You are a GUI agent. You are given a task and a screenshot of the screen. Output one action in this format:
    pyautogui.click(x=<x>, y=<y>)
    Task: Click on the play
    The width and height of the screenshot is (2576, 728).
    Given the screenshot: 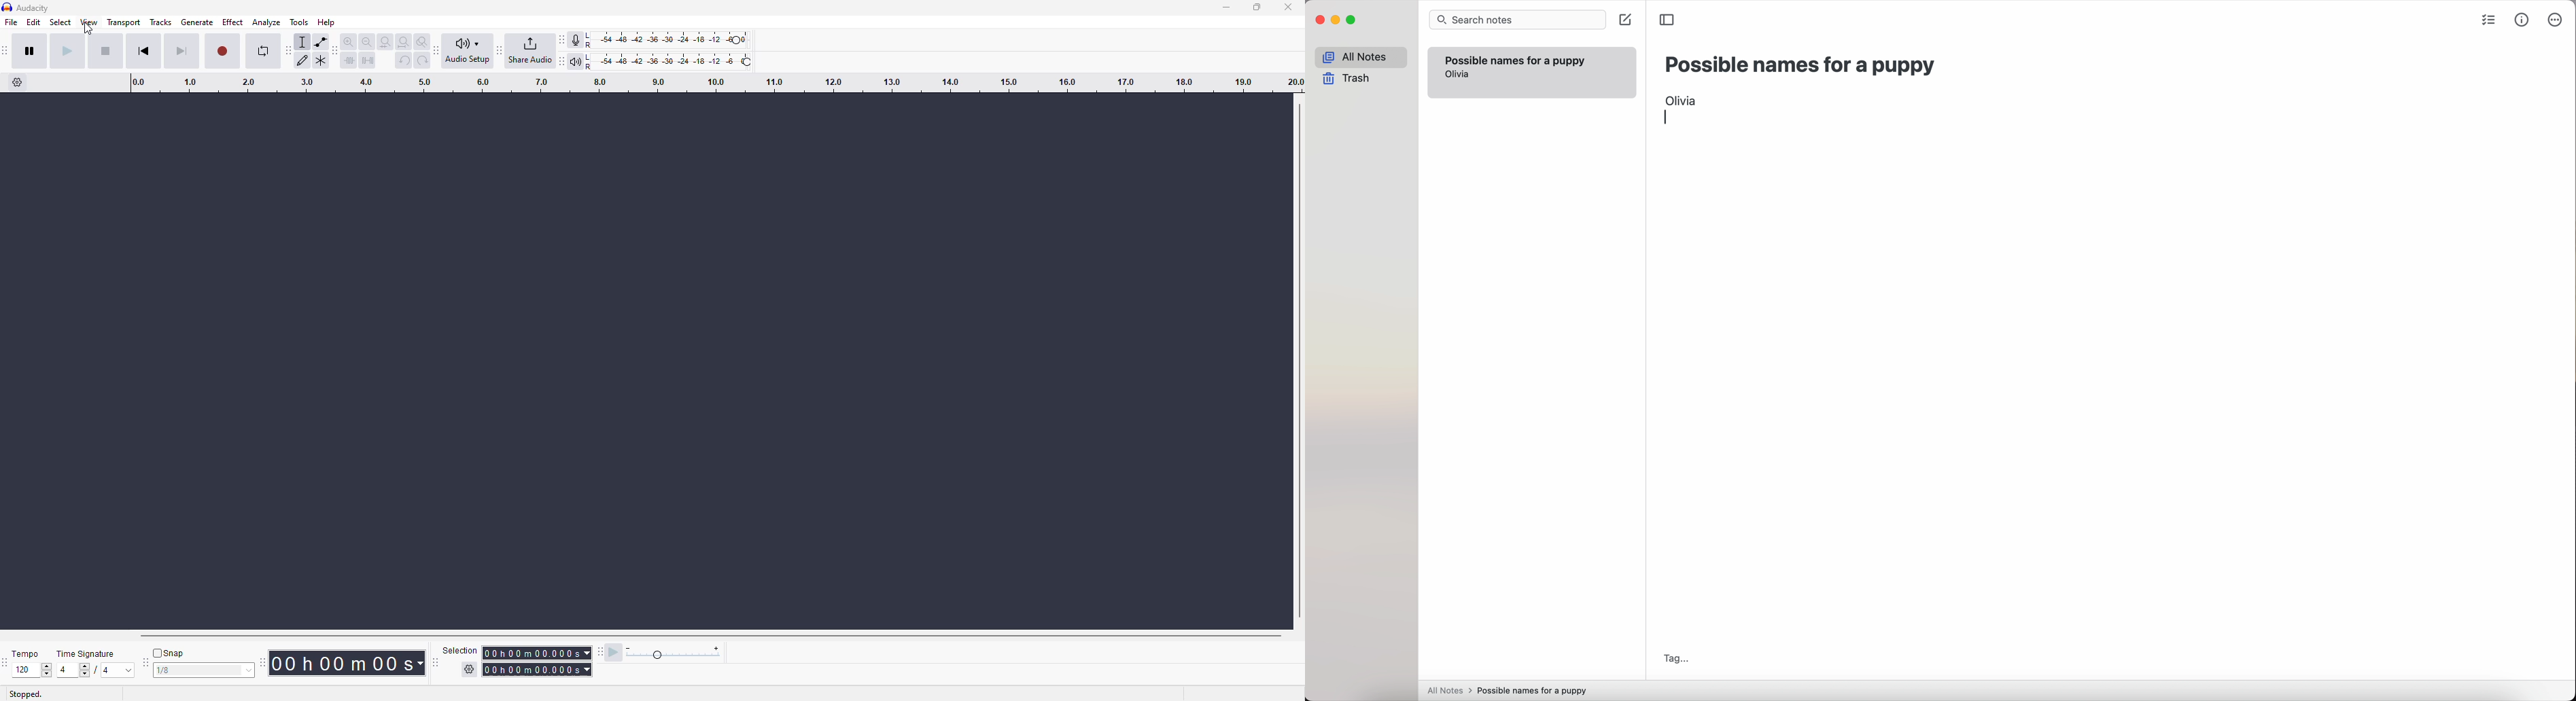 What is the action you would take?
    pyautogui.click(x=67, y=51)
    